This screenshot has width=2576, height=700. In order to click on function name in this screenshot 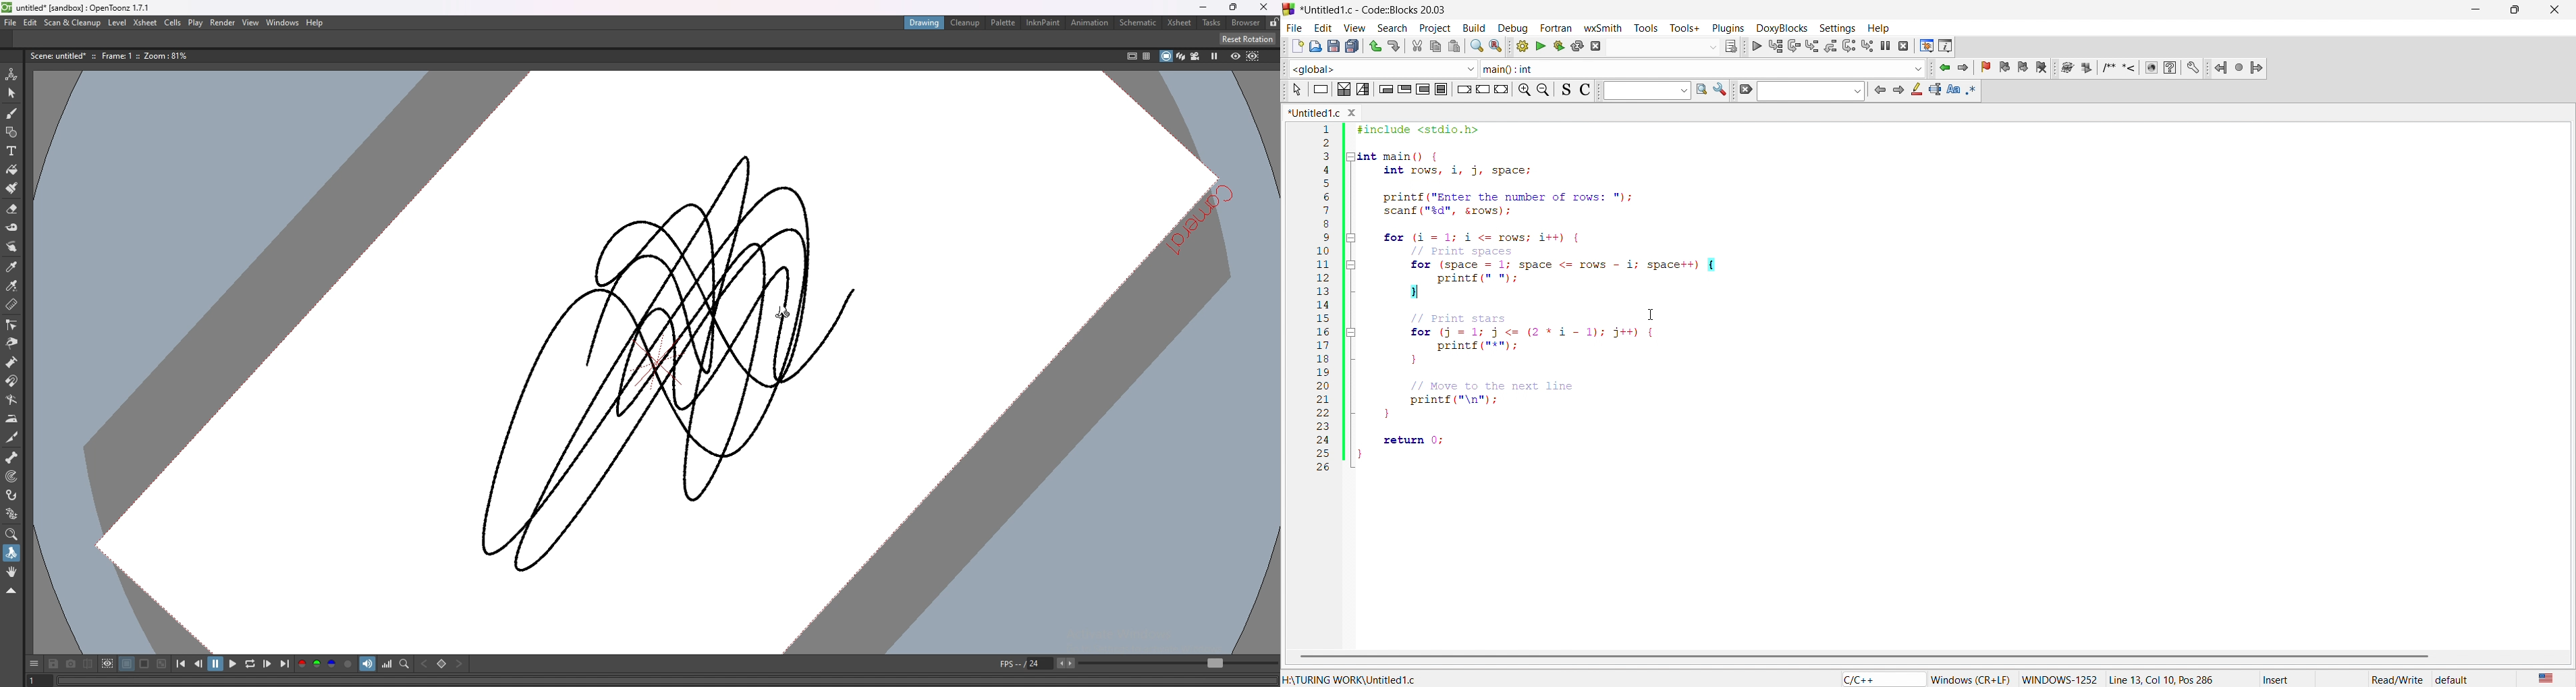, I will do `click(1705, 67)`.